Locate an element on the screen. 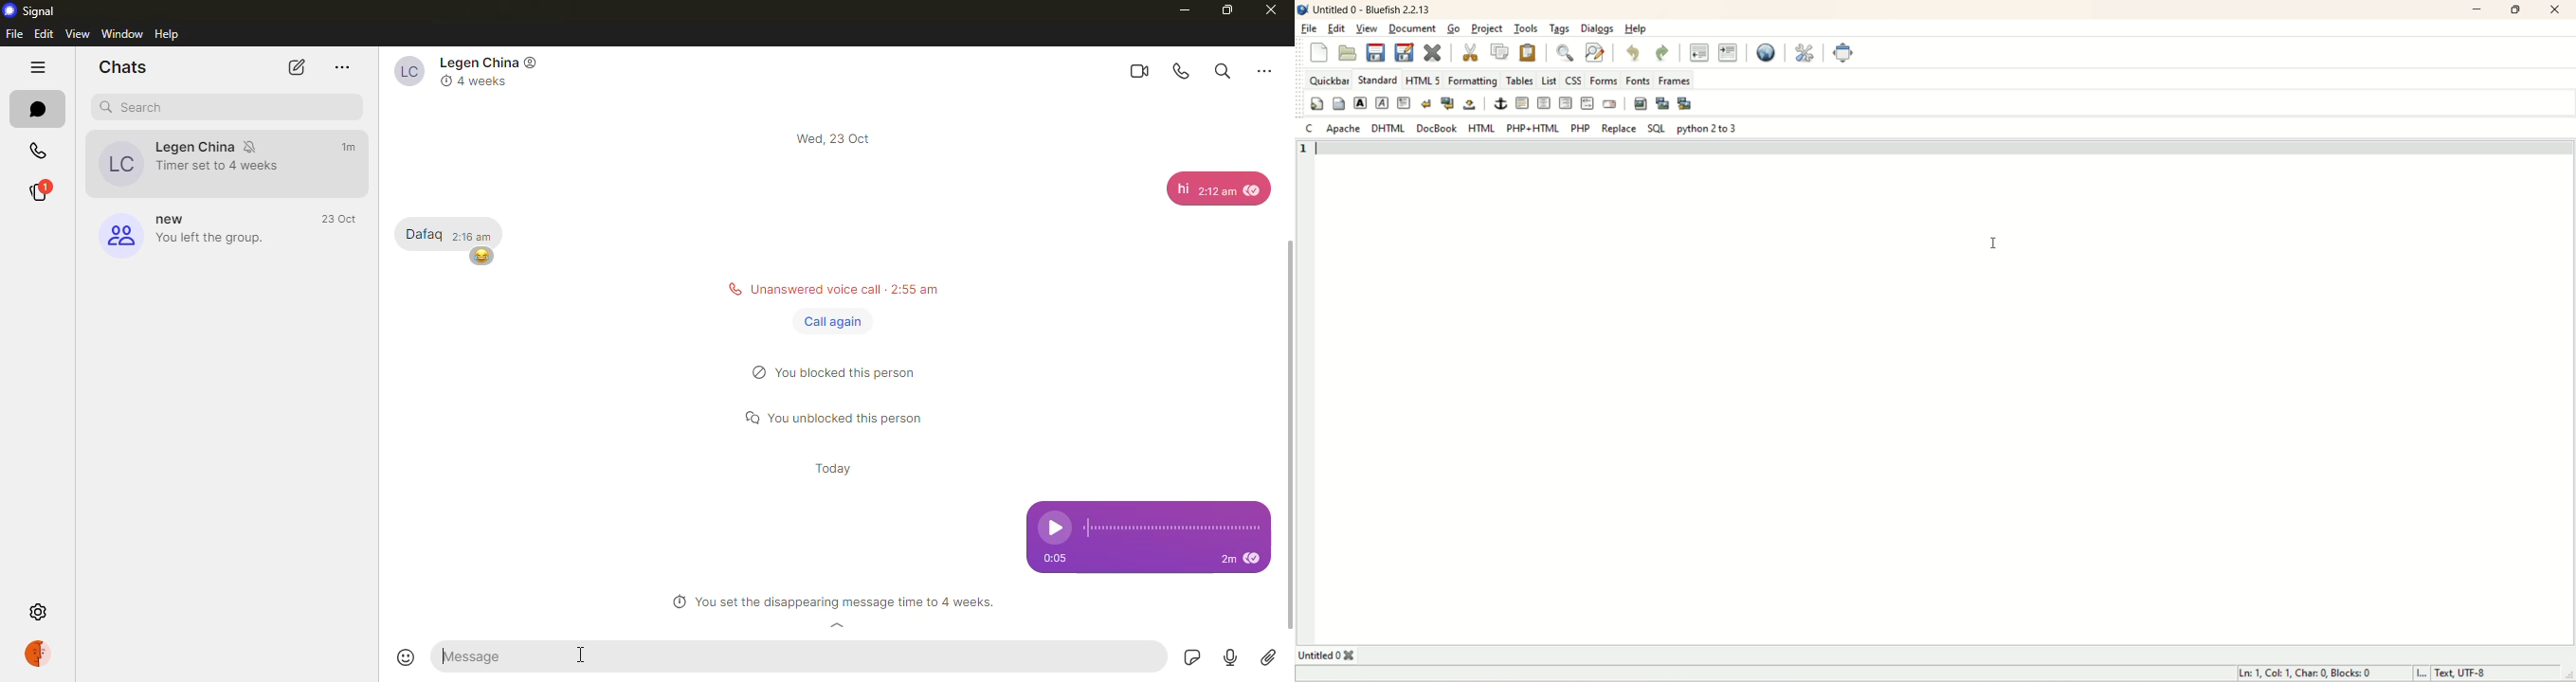 This screenshot has height=700, width=2576. 0:05 is located at coordinates (1061, 559).